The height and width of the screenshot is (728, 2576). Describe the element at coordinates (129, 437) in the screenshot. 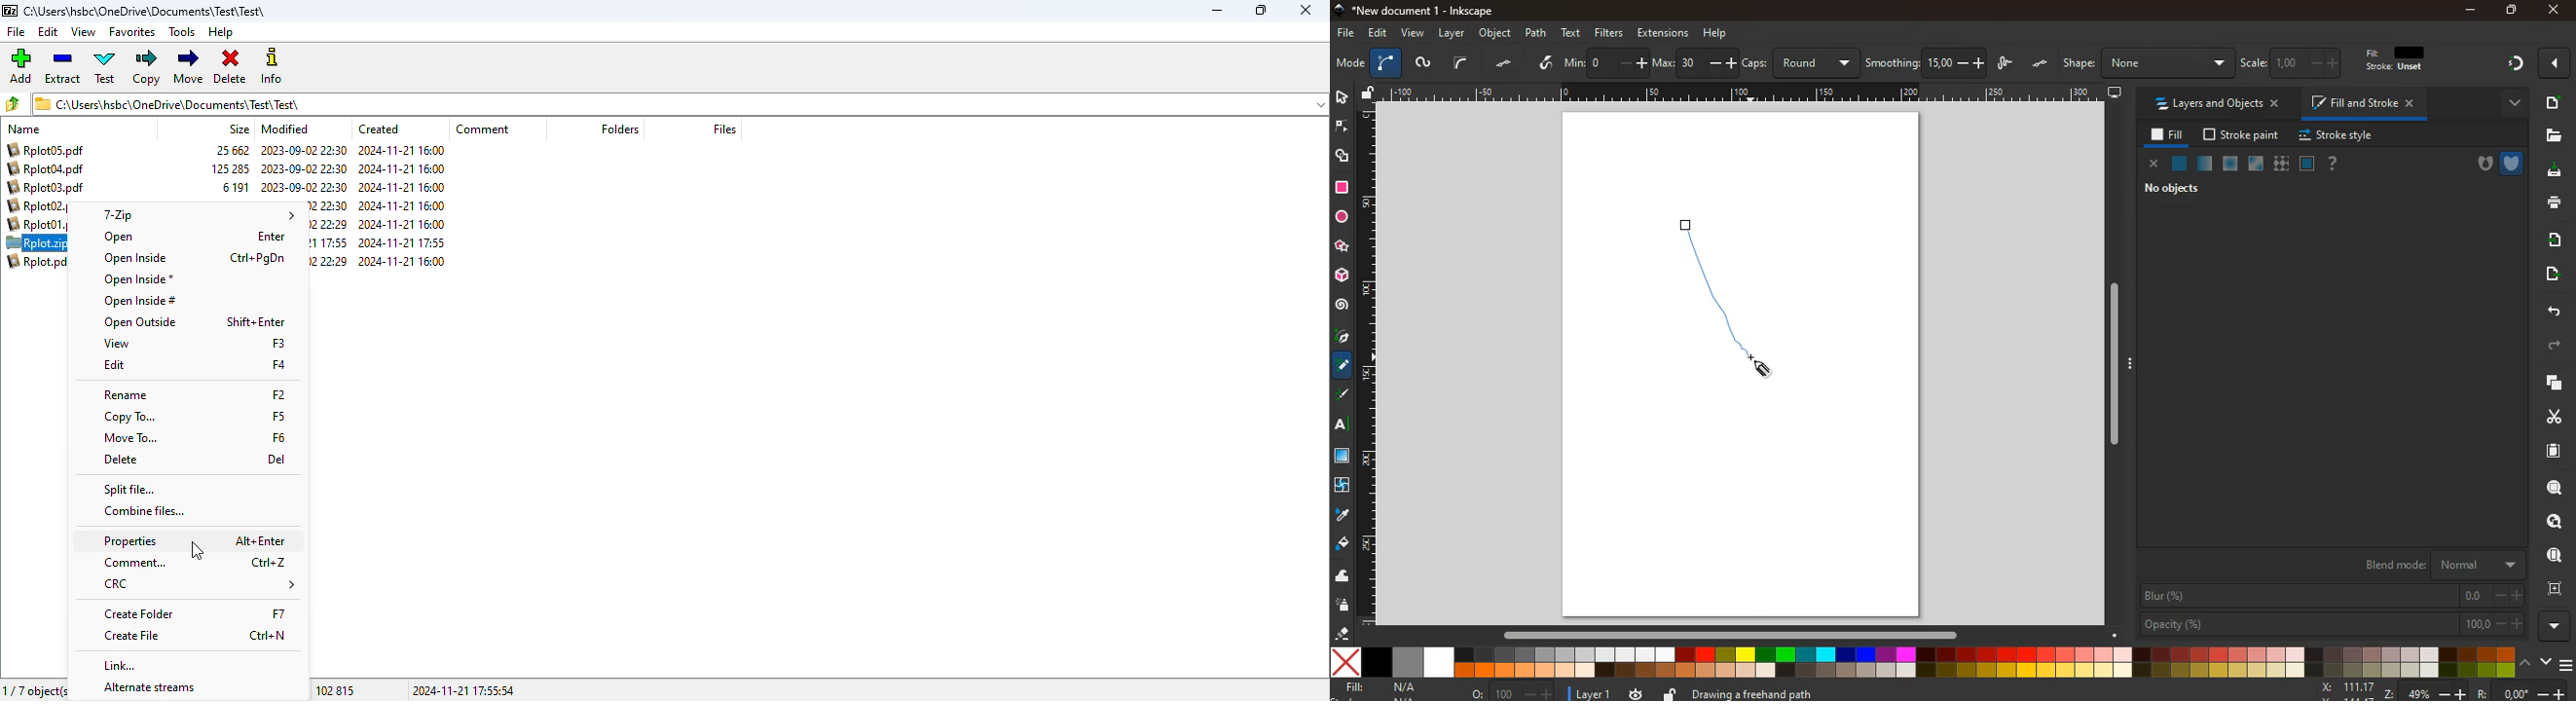

I see `move to` at that location.